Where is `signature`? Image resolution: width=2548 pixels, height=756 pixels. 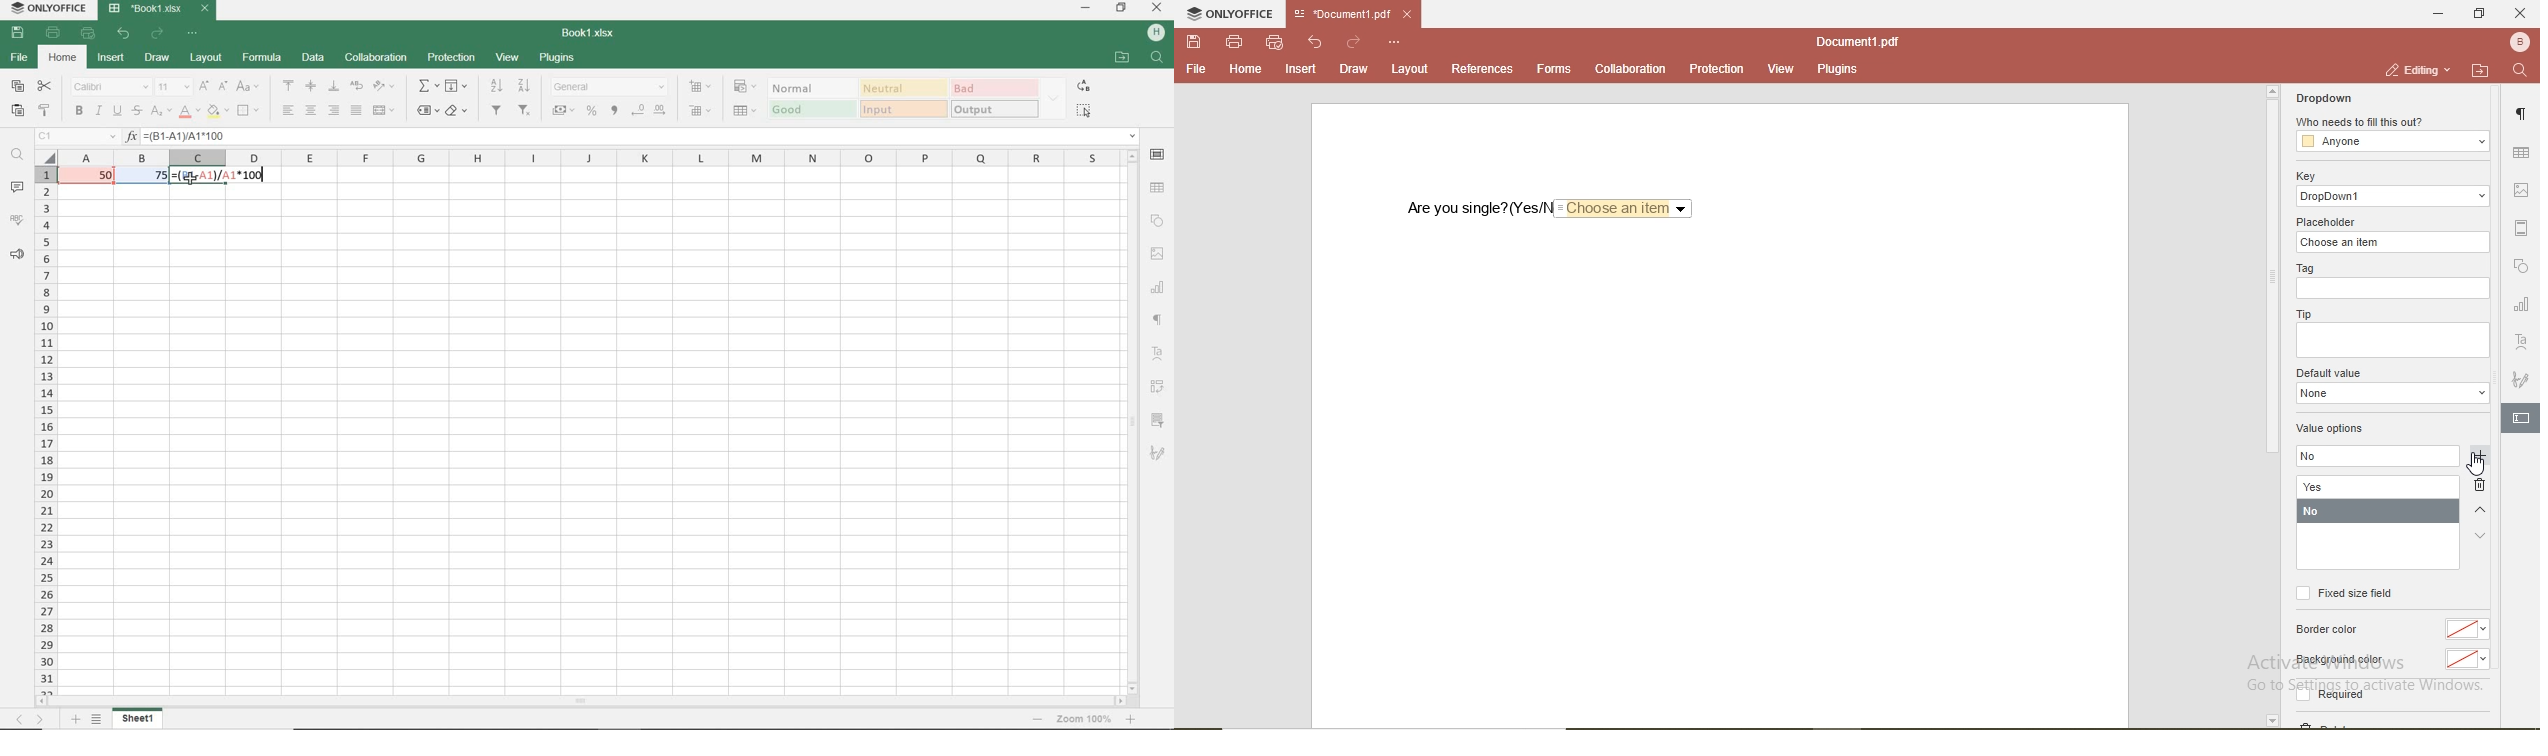
signature is located at coordinates (1161, 453).